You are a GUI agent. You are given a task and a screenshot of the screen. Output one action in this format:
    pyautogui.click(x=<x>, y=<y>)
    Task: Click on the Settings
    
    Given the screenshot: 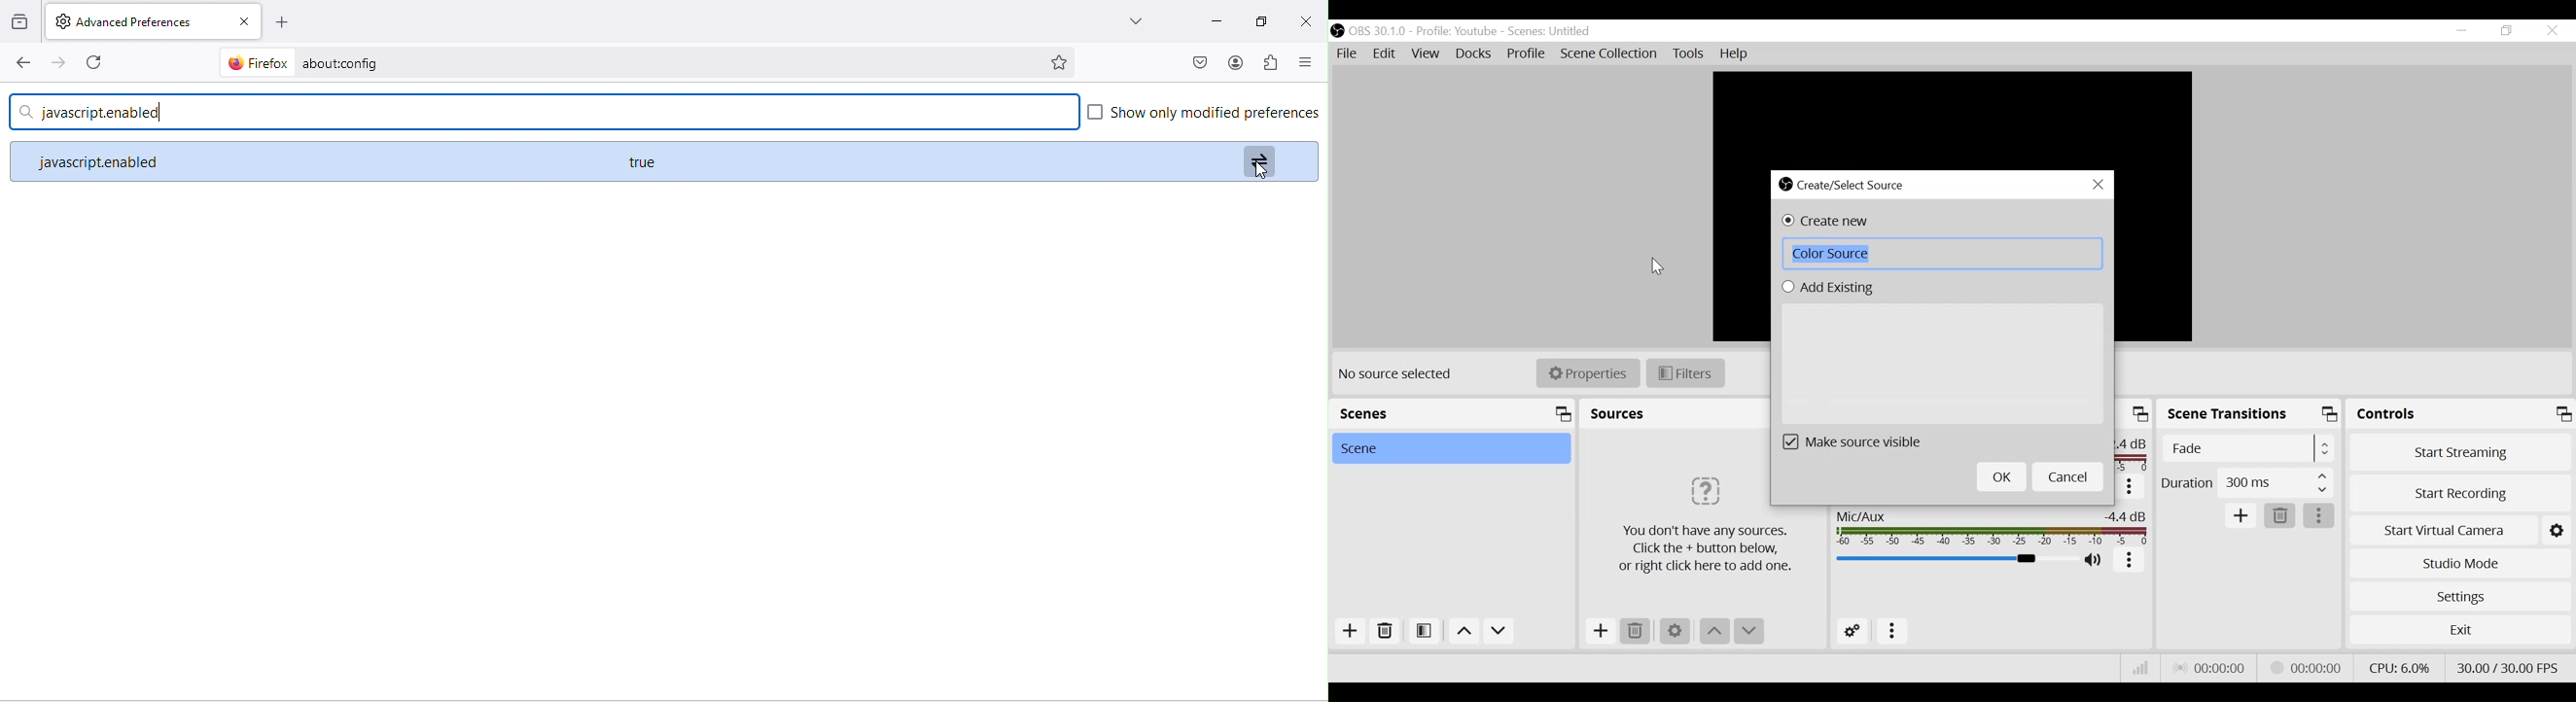 What is the action you would take?
    pyautogui.click(x=1674, y=631)
    